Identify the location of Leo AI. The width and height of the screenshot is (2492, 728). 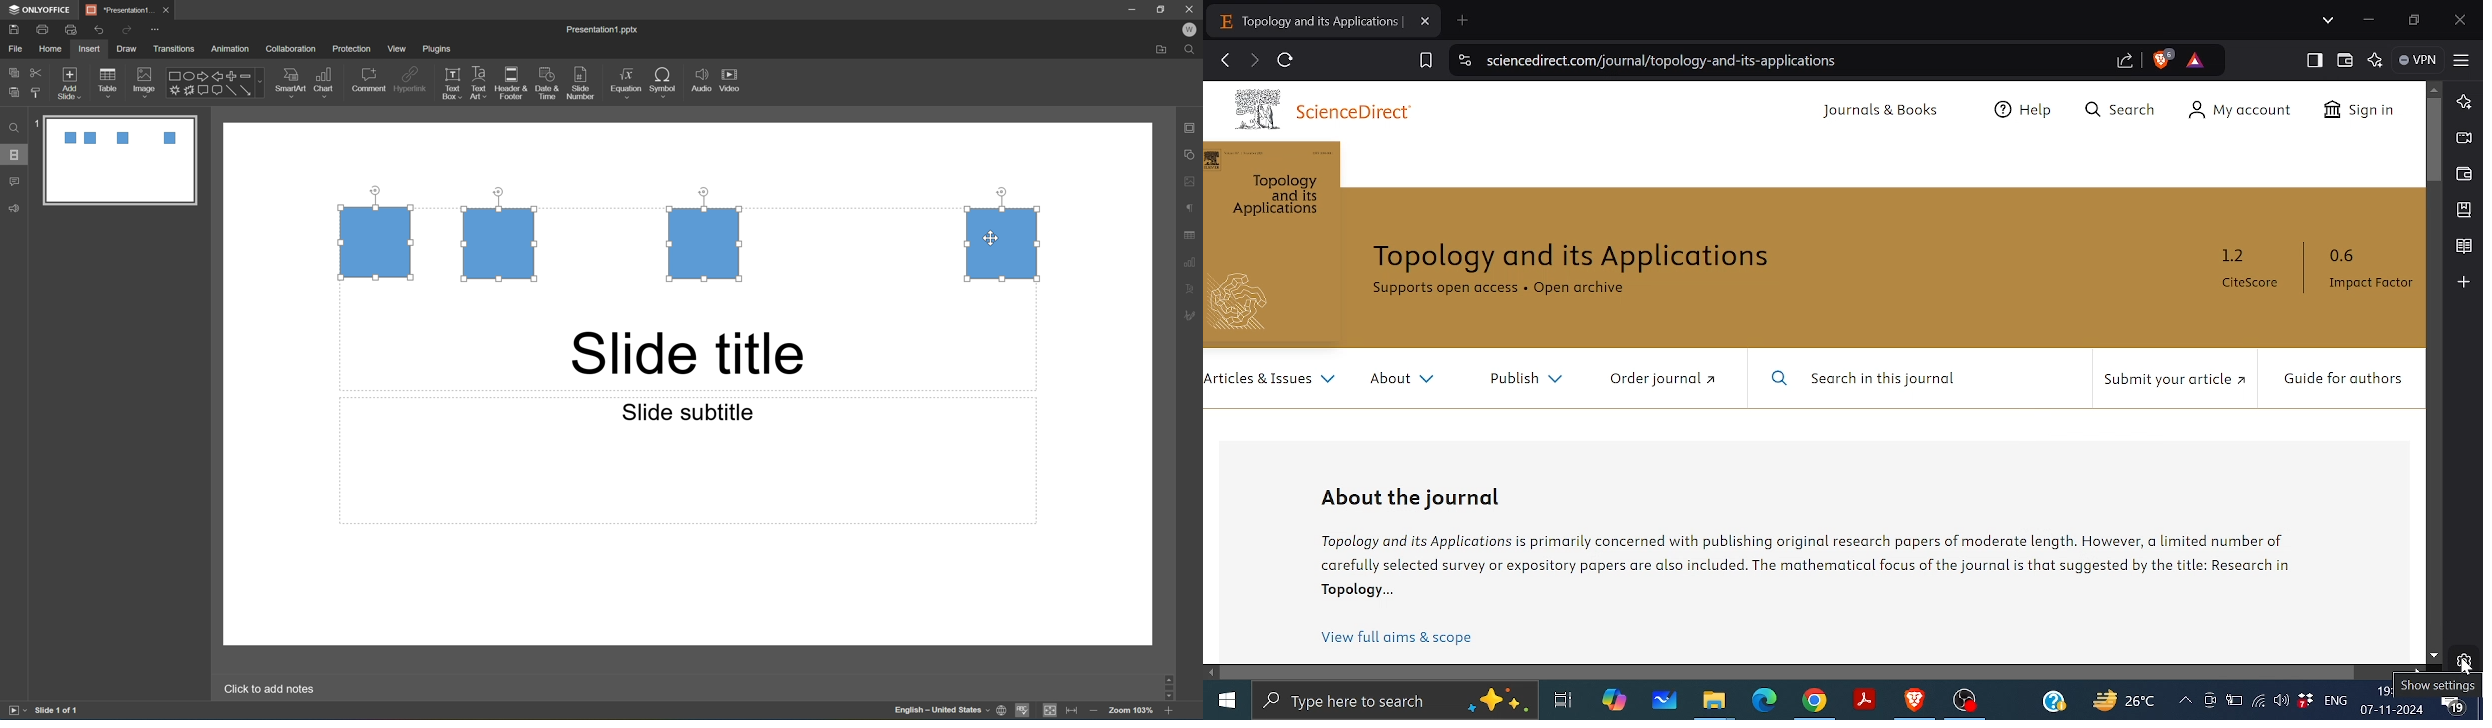
(2375, 59).